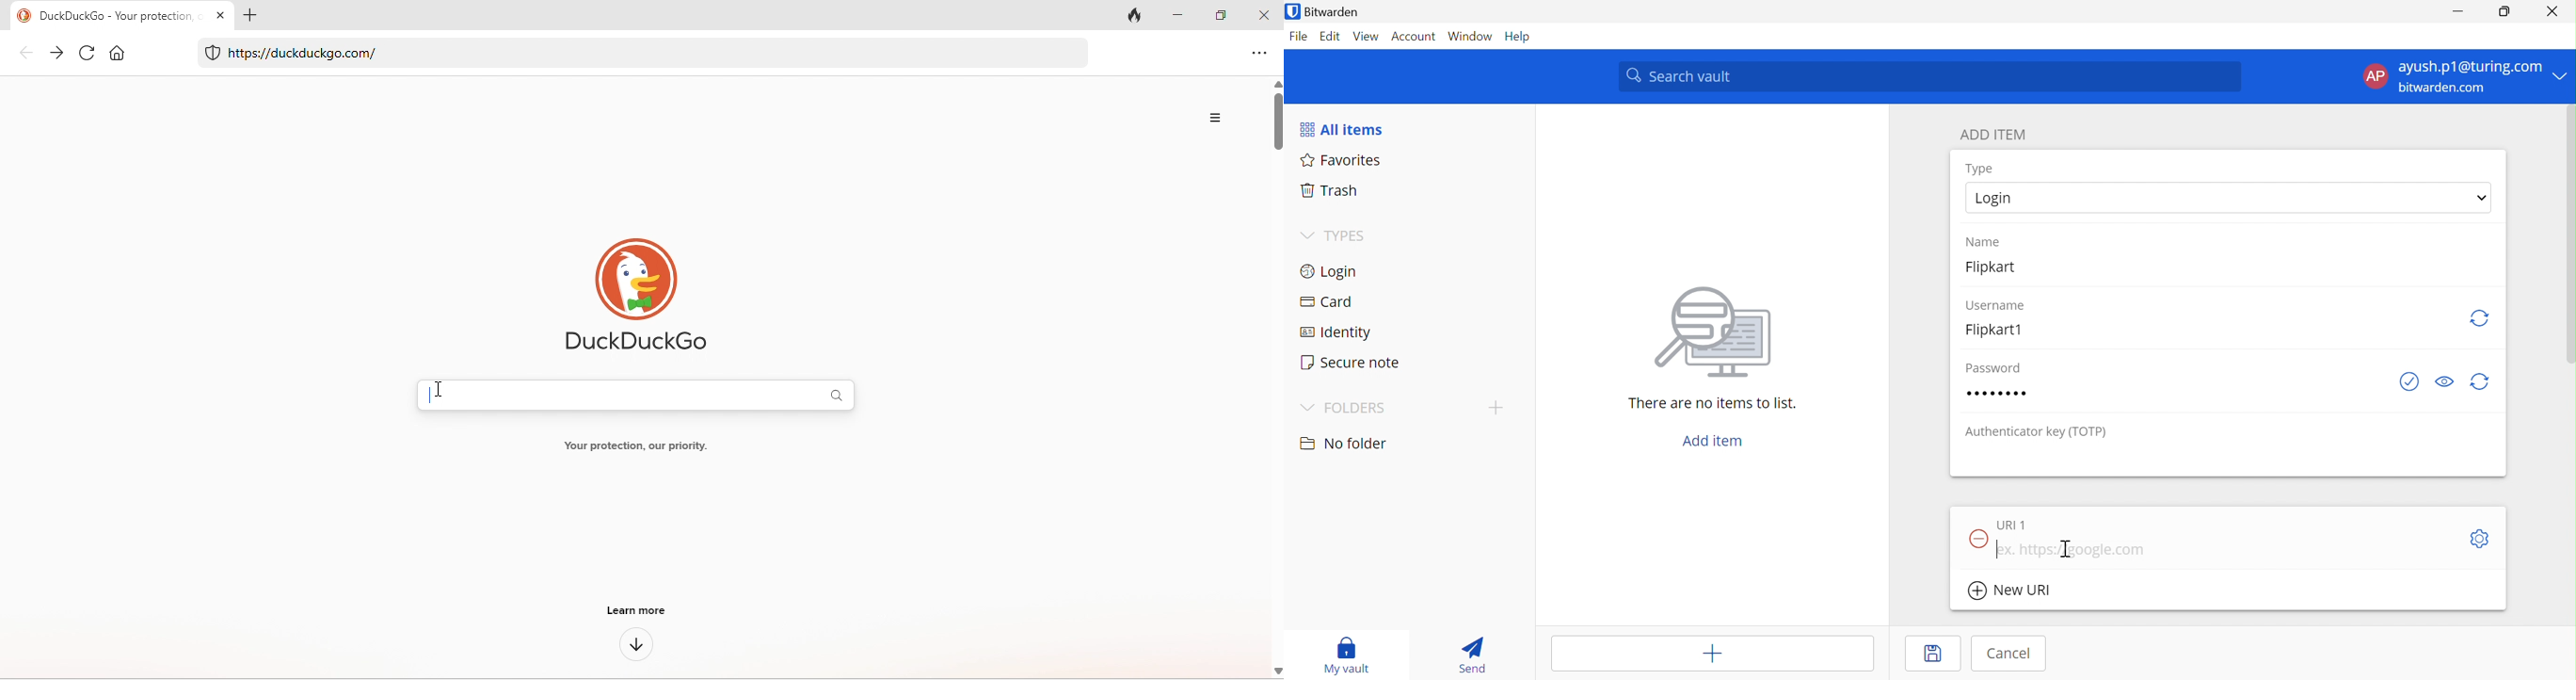 The height and width of the screenshot is (700, 2576). Describe the element at coordinates (88, 52) in the screenshot. I see `refresh` at that location.